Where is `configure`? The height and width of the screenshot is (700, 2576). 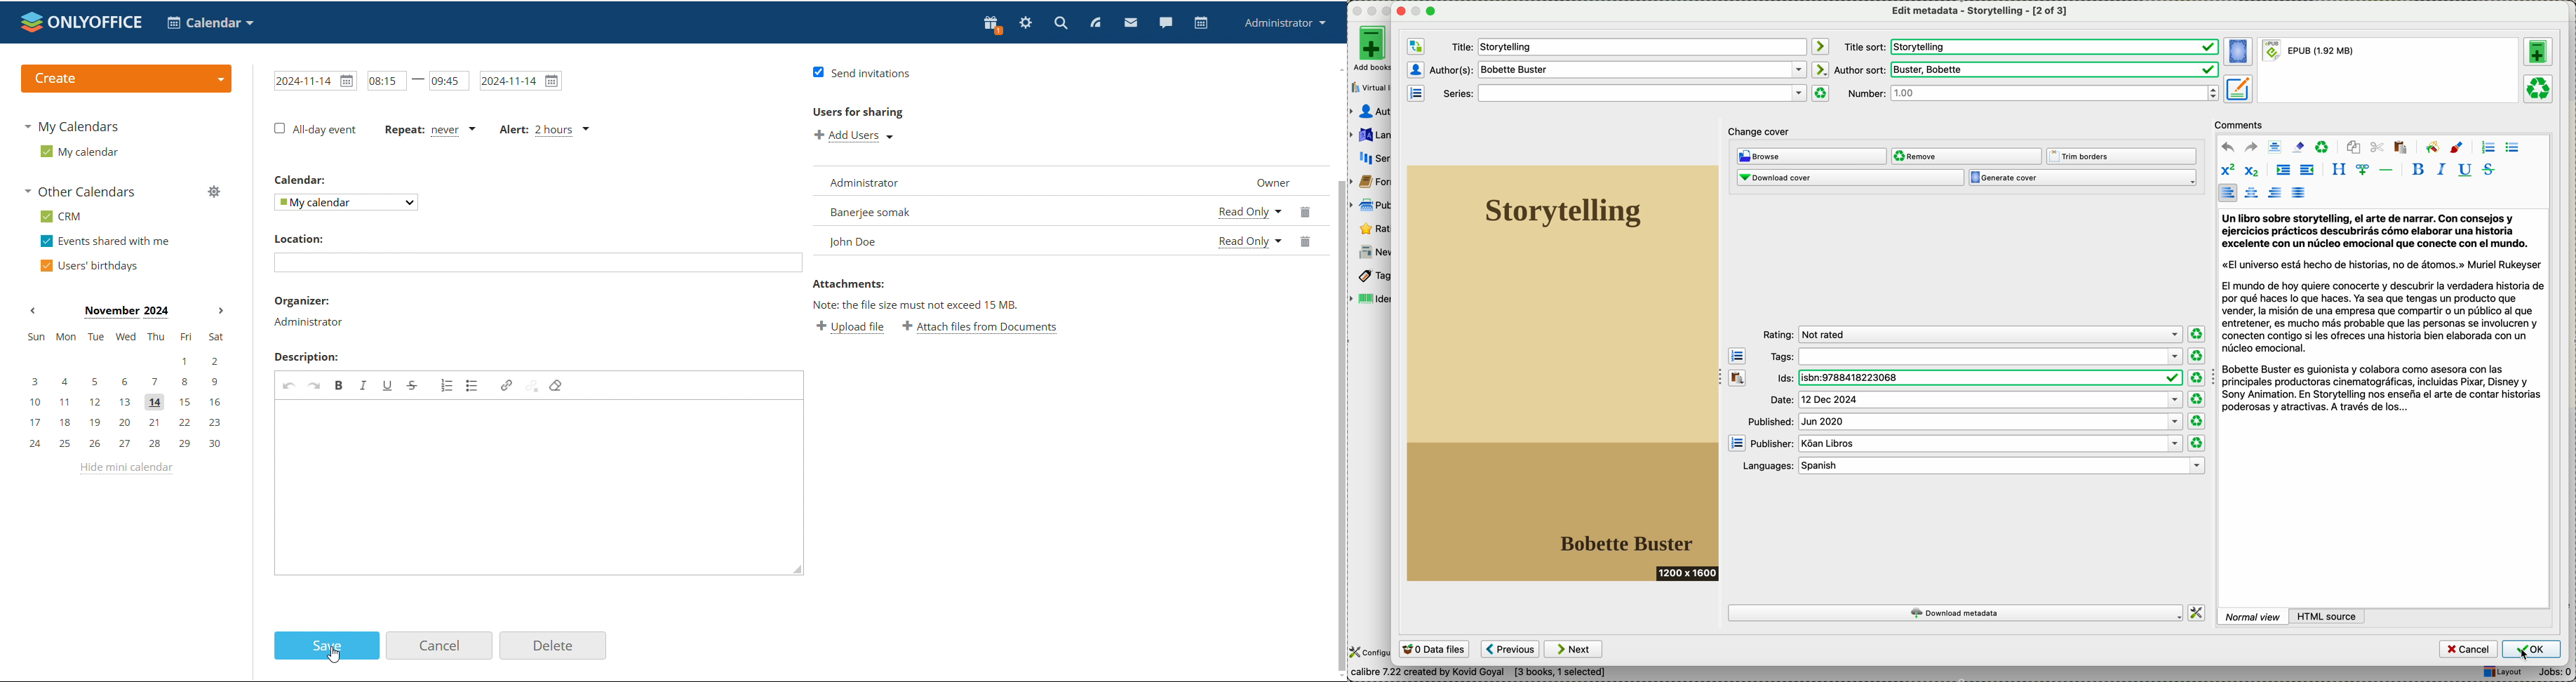 configure is located at coordinates (1370, 652).